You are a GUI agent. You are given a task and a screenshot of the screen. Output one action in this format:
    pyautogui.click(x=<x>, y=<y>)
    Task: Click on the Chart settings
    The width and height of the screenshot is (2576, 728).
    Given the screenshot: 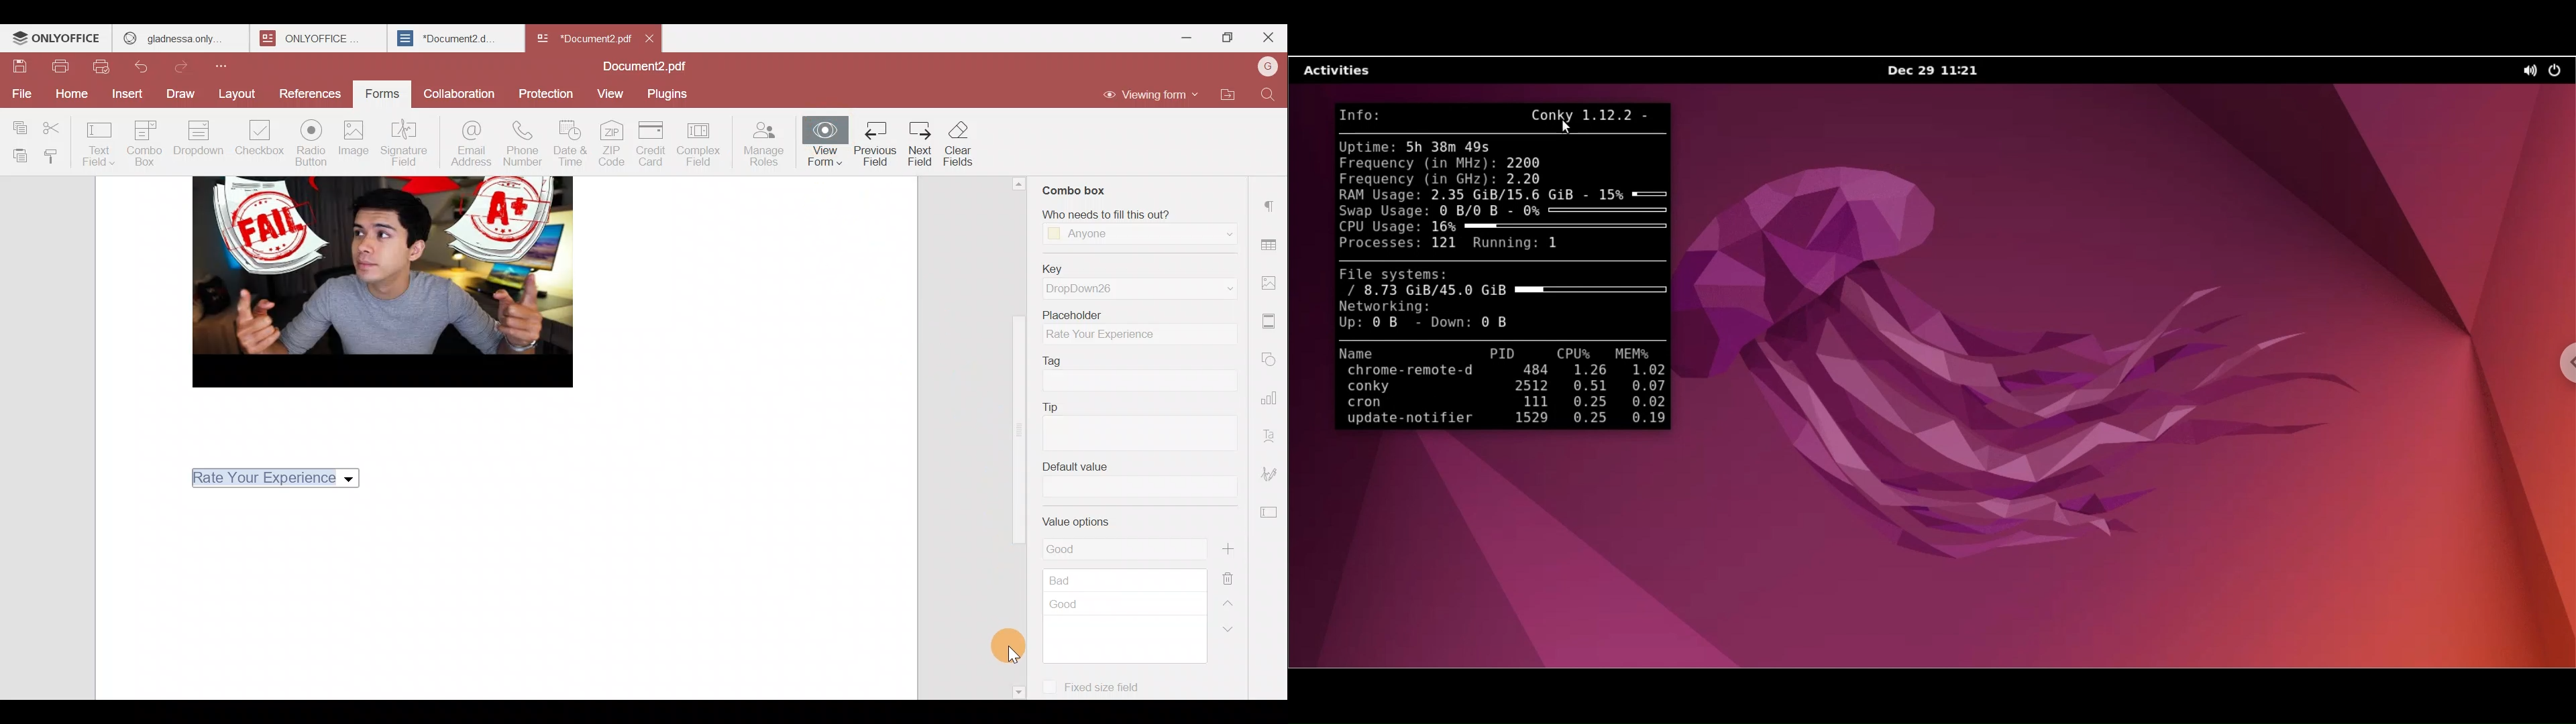 What is the action you would take?
    pyautogui.click(x=1273, y=400)
    